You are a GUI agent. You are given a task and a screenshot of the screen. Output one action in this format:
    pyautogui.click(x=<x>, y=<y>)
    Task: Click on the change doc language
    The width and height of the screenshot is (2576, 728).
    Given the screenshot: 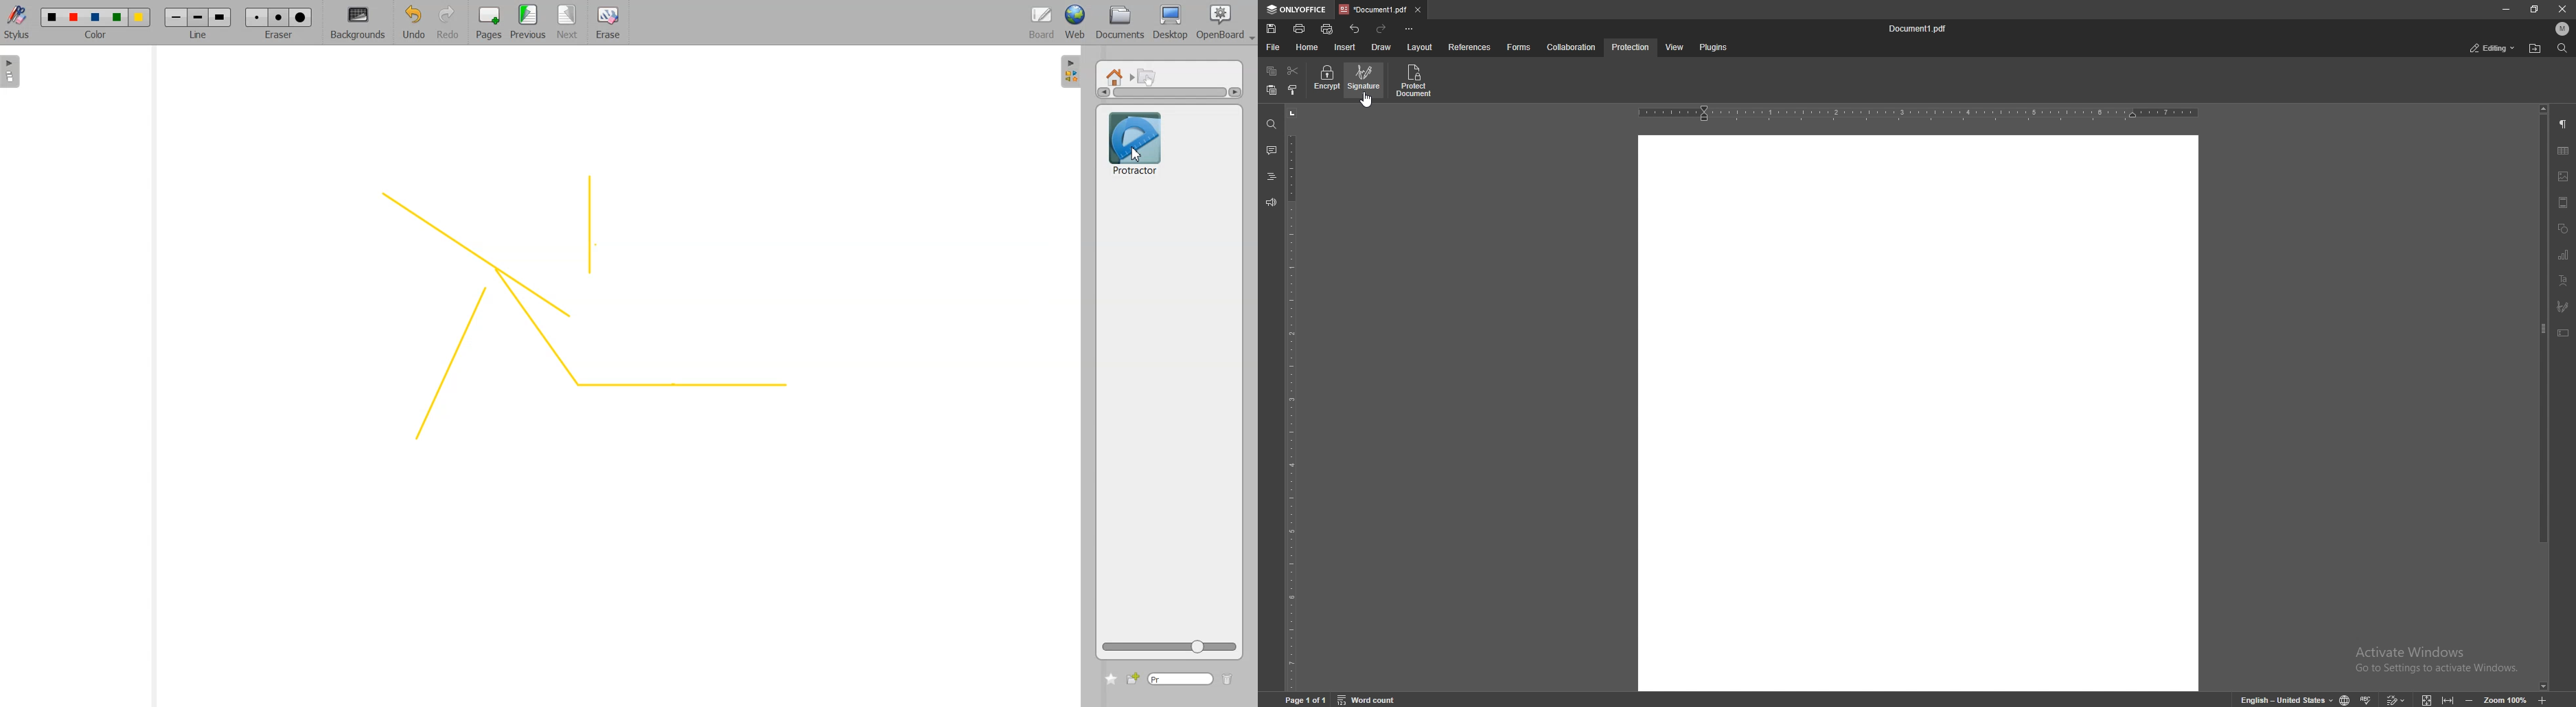 What is the action you would take?
    pyautogui.click(x=2340, y=699)
    